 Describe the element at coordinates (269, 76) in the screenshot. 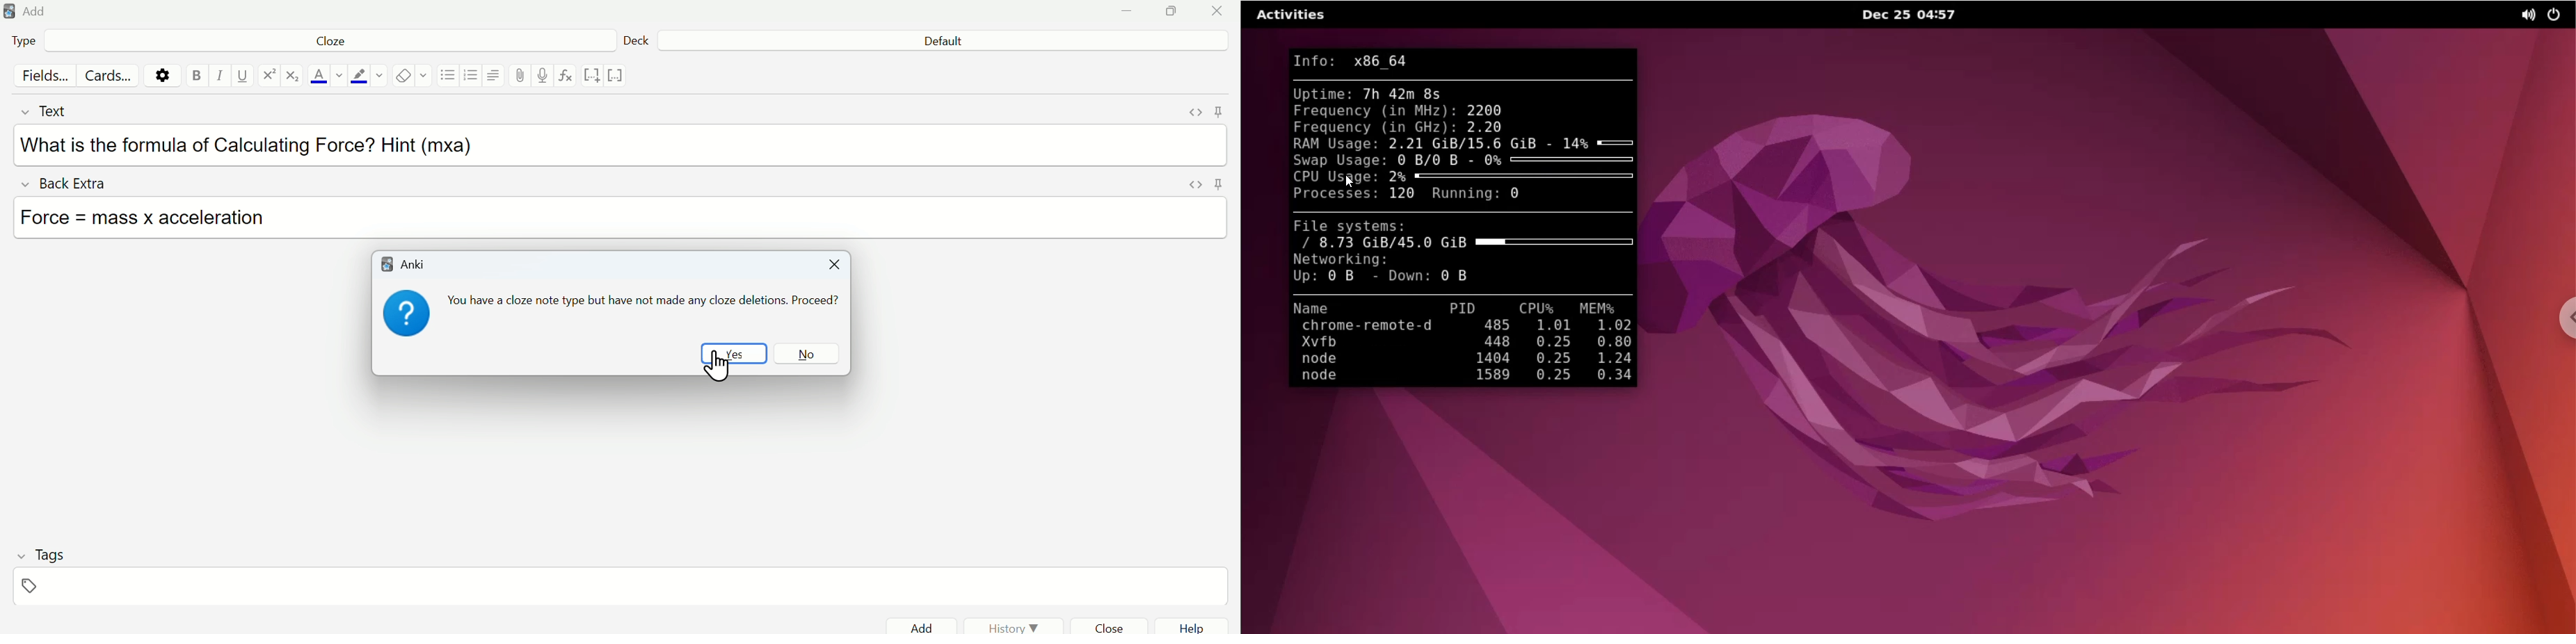

I see `exponential` at that location.